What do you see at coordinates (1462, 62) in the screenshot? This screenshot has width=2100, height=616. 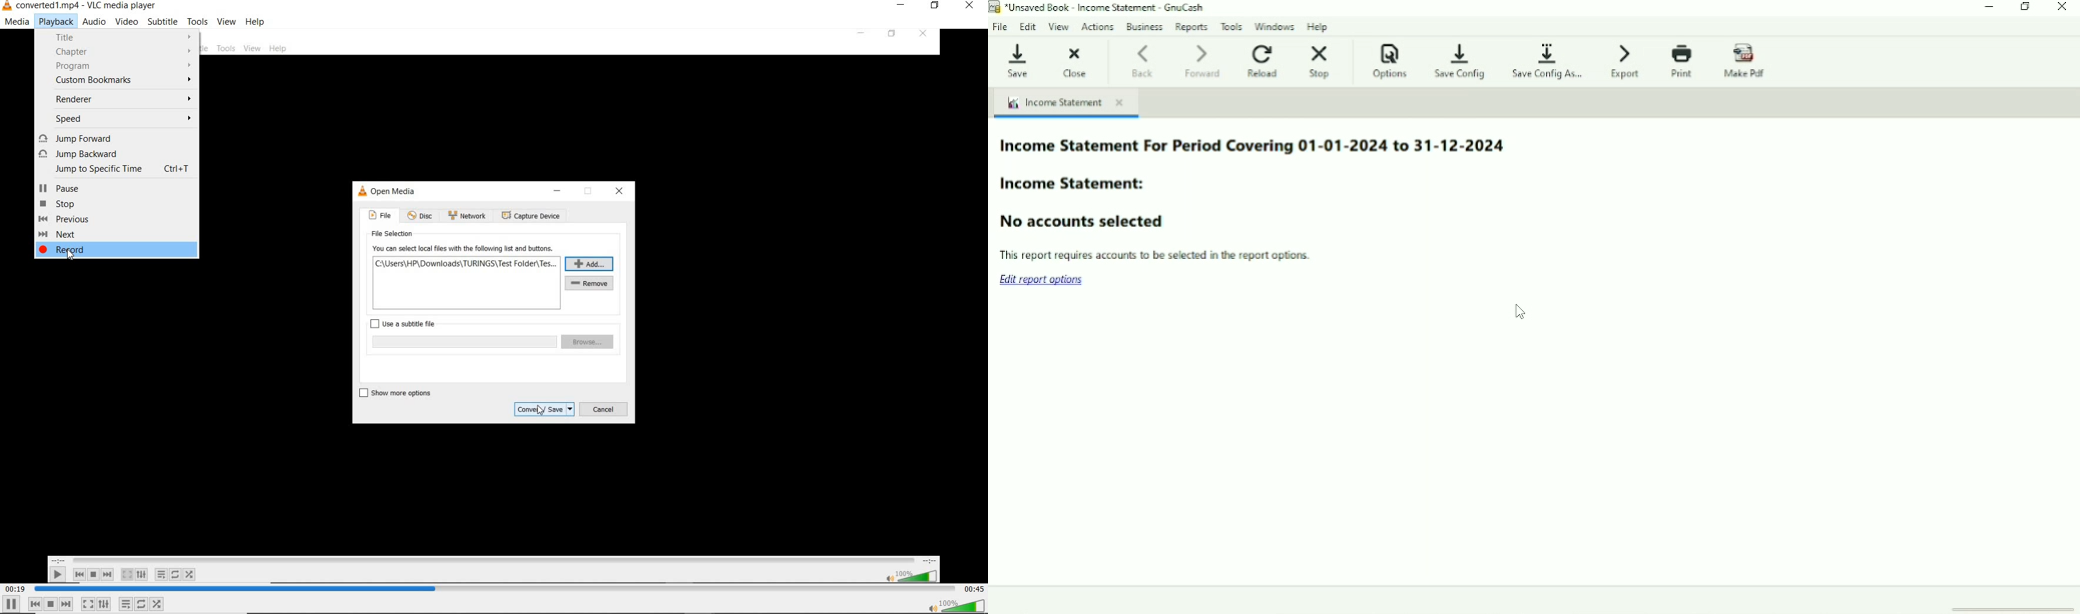 I see `Save Config` at bounding box center [1462, 62].